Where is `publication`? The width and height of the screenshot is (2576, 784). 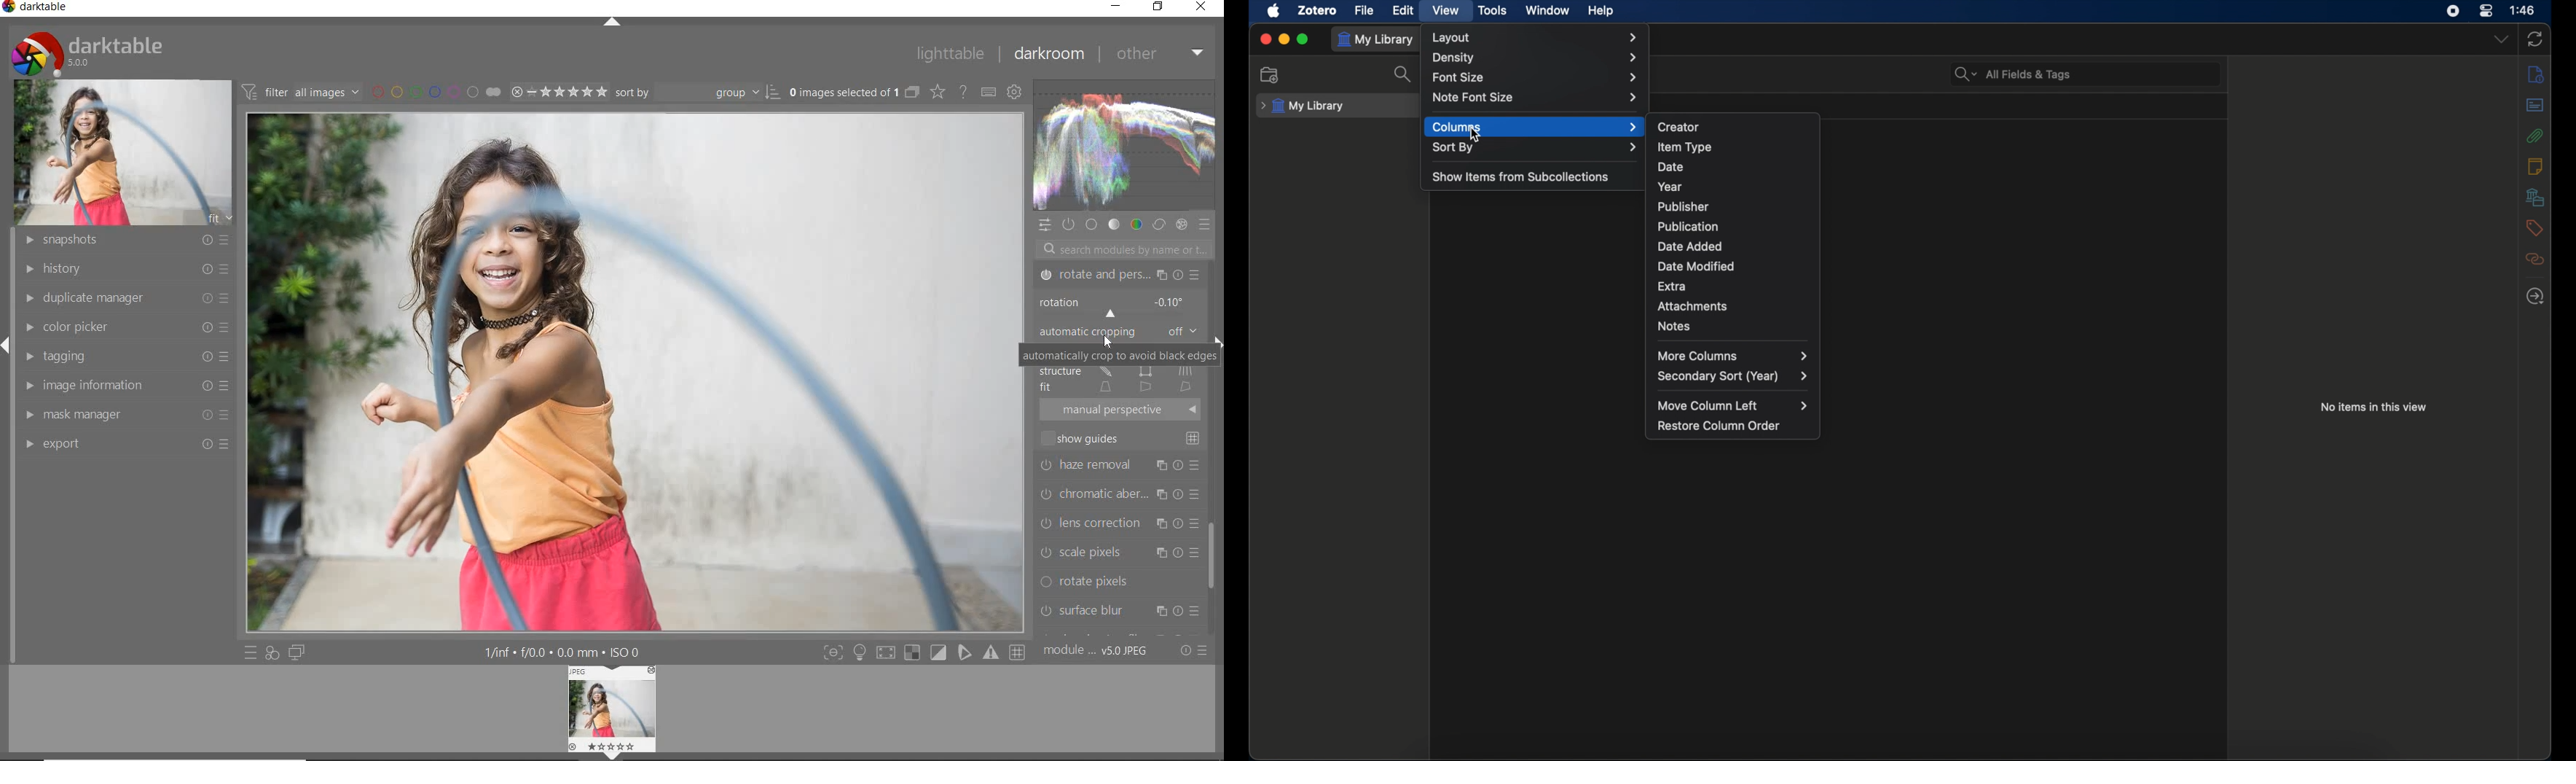
publication is located at coordinates (1687, 225).